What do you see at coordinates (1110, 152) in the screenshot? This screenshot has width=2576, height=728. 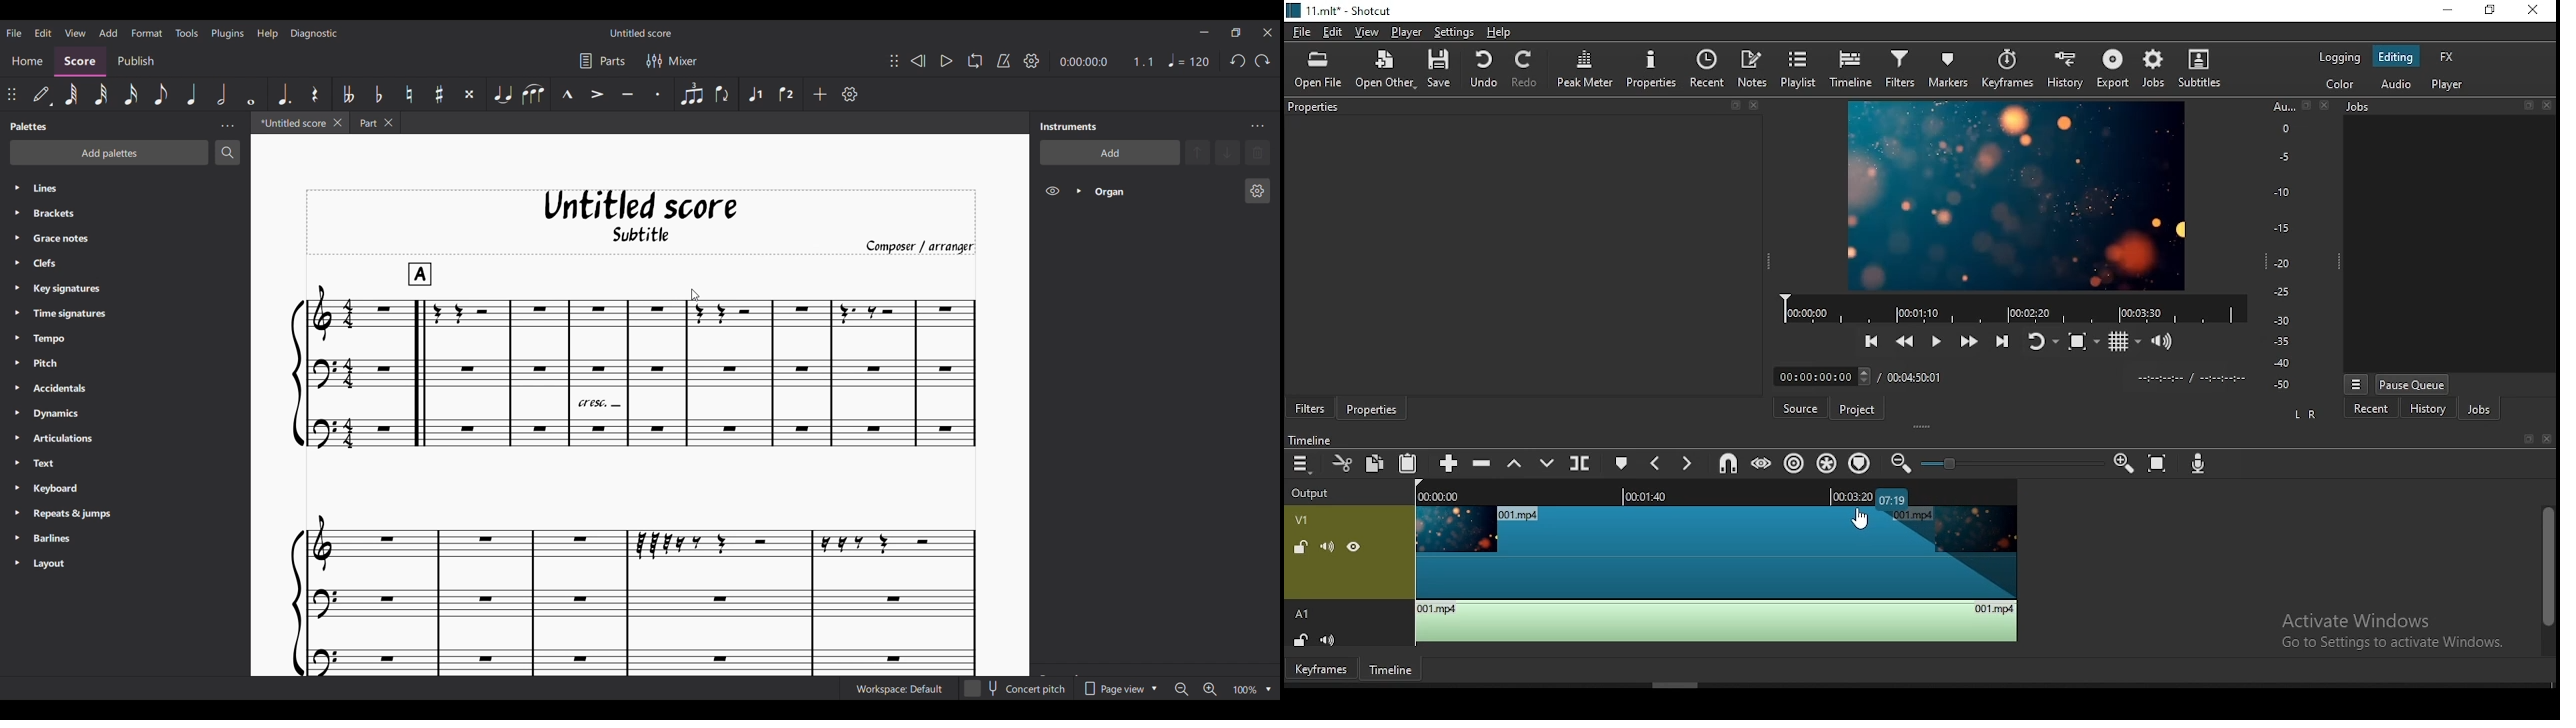 I see `Add instrument` at bounding box center [1110, 152].